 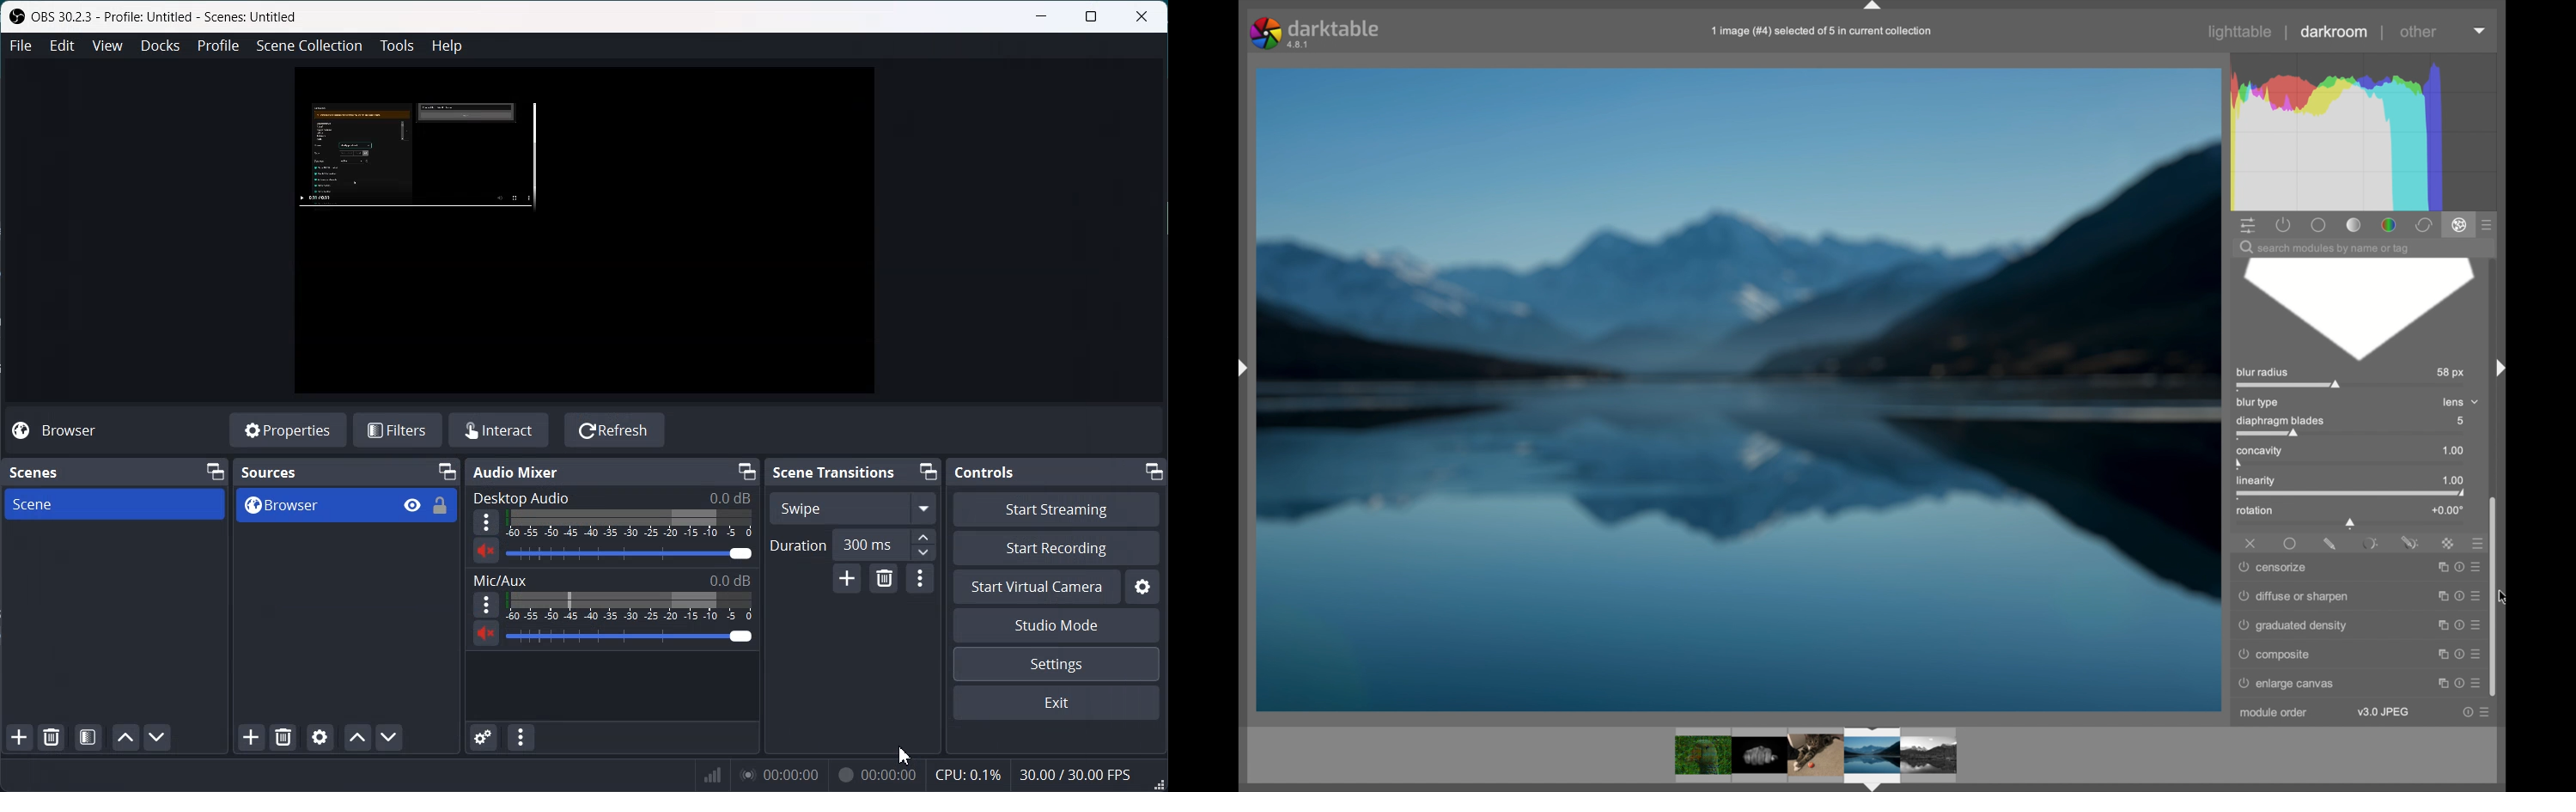 I want to click on Mute/ Unmute, so click(x=486, y=634).